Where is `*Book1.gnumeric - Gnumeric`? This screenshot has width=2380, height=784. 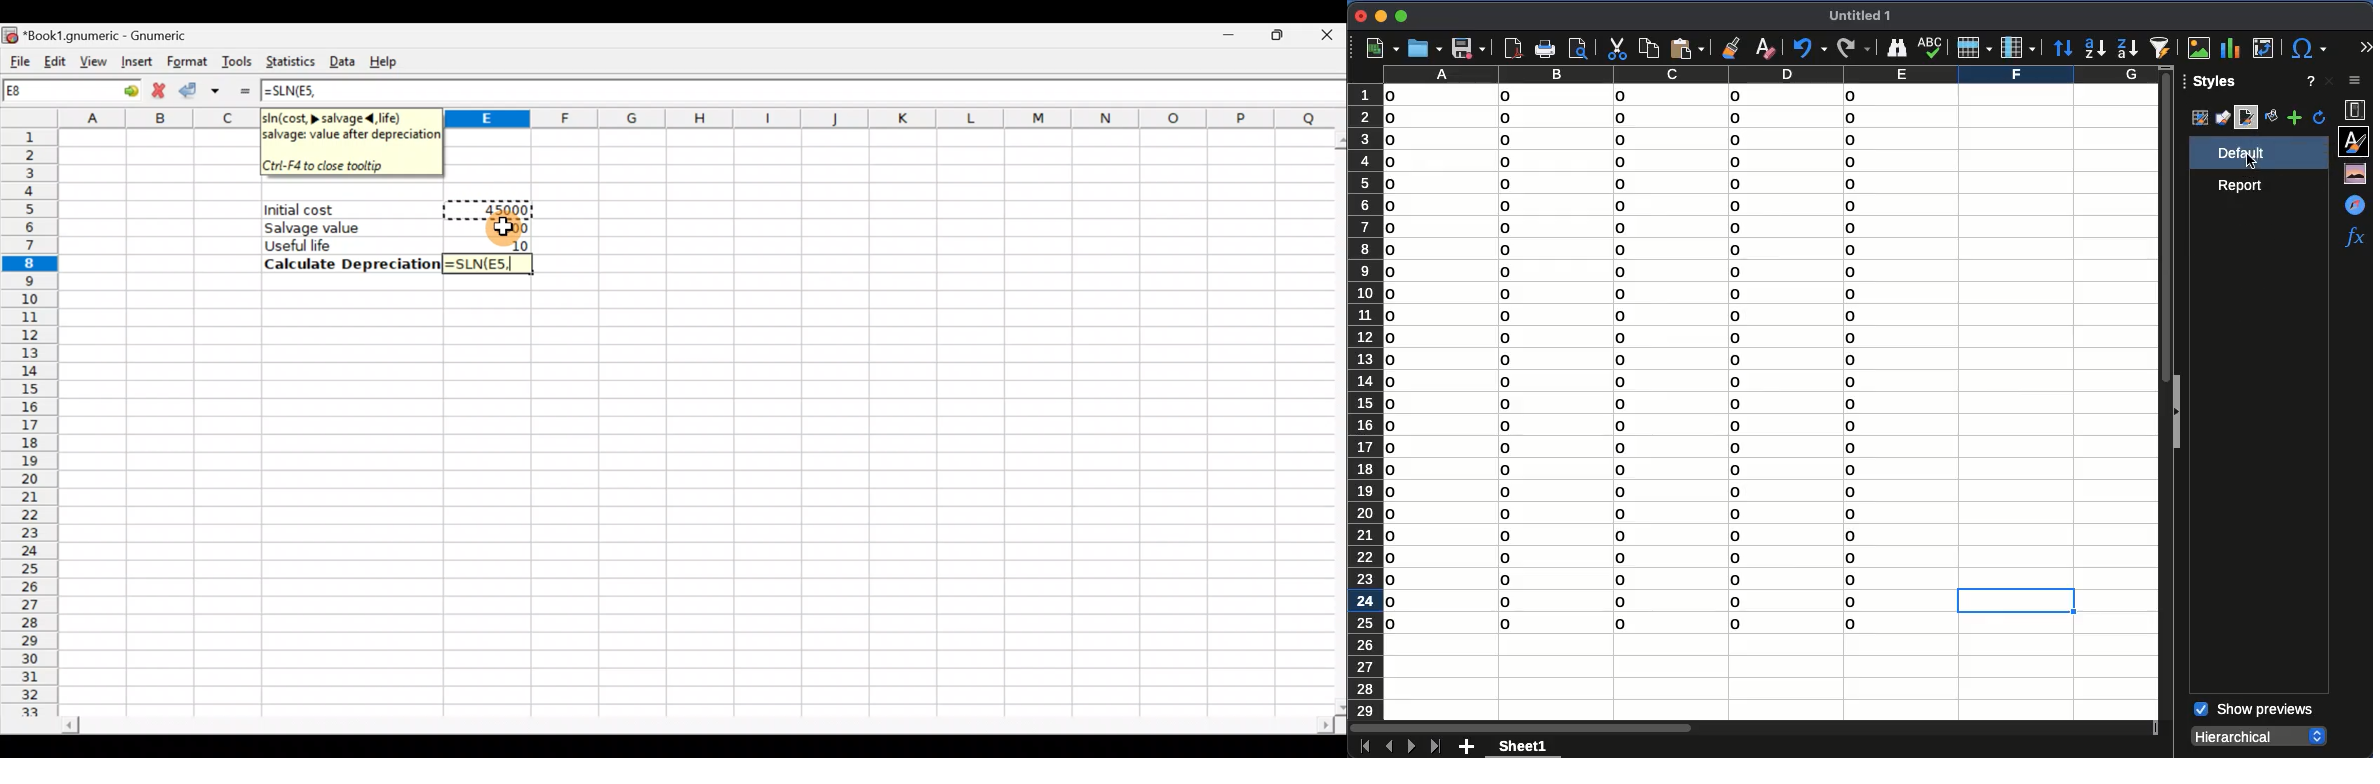 *Book1.gnumeric - Gnumeric is located at coordinates (123, 35).